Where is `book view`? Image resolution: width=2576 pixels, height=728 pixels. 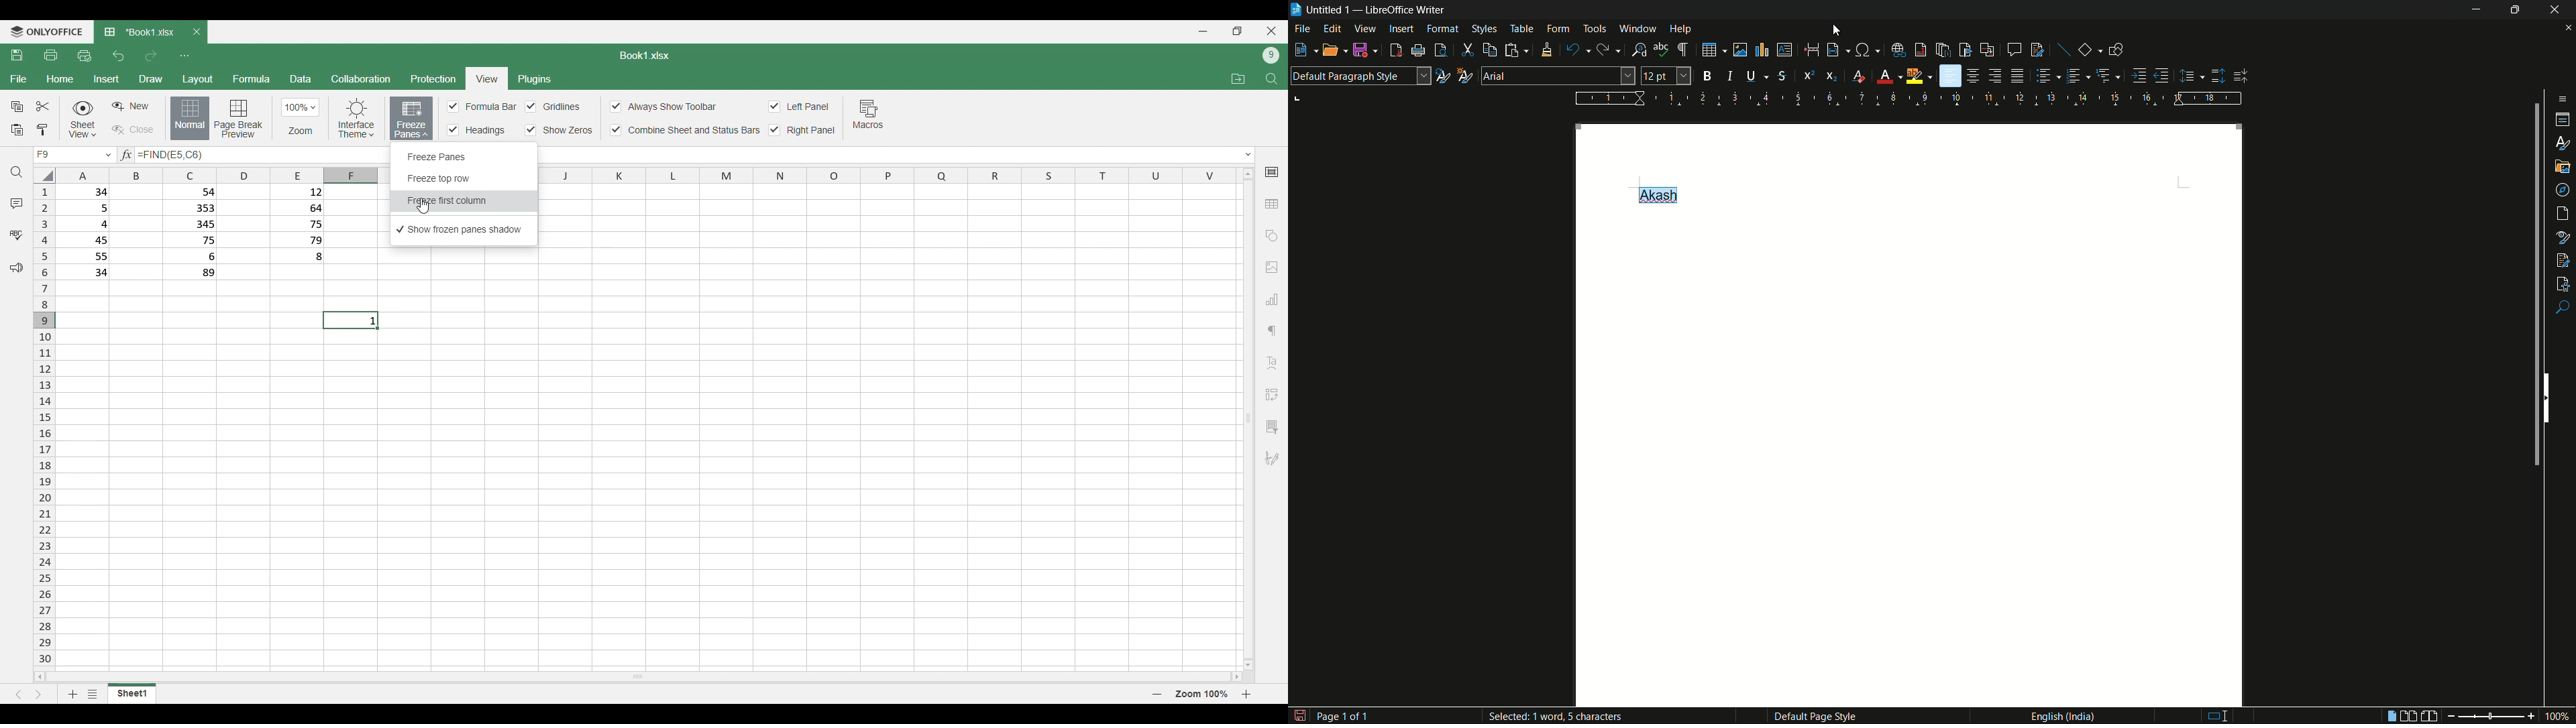
book view is located at coordinates (2430, 717).